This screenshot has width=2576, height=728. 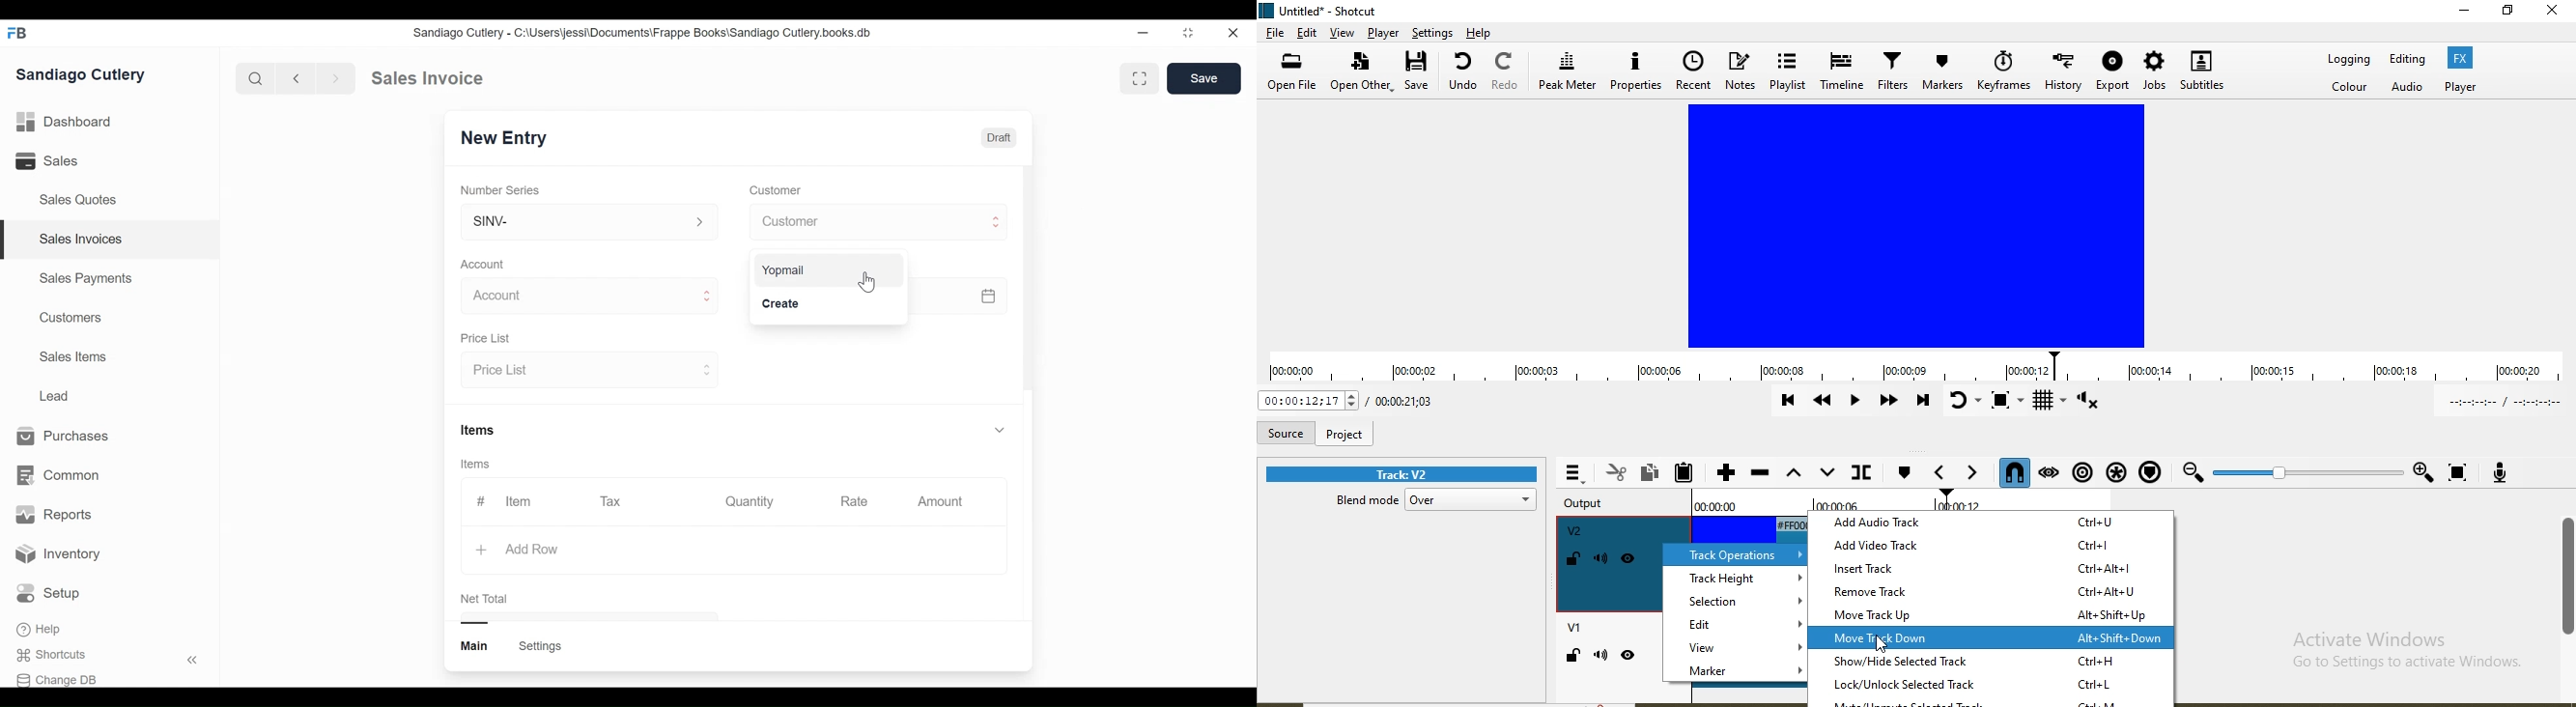 I want to click on Playlist, so click(x=1791, y=74).